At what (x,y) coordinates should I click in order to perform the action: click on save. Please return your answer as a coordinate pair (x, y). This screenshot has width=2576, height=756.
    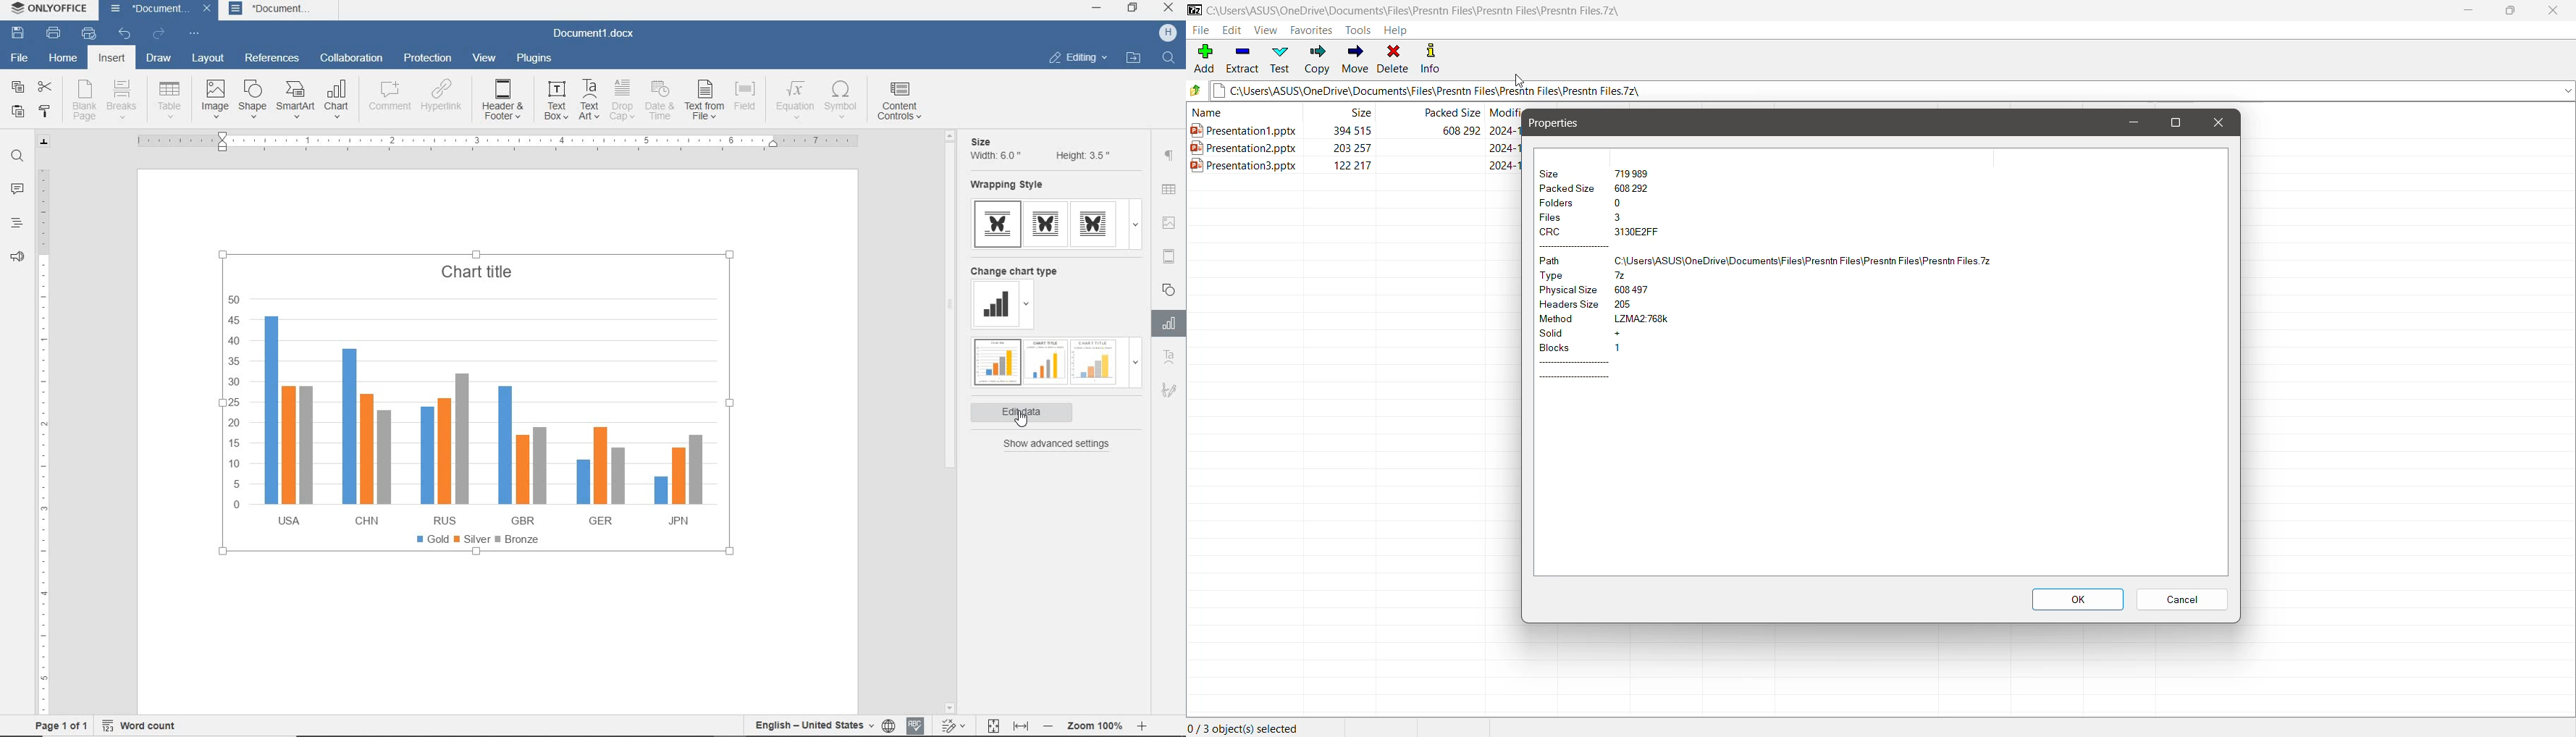
    Looking at the image, I should click on (18, 34).